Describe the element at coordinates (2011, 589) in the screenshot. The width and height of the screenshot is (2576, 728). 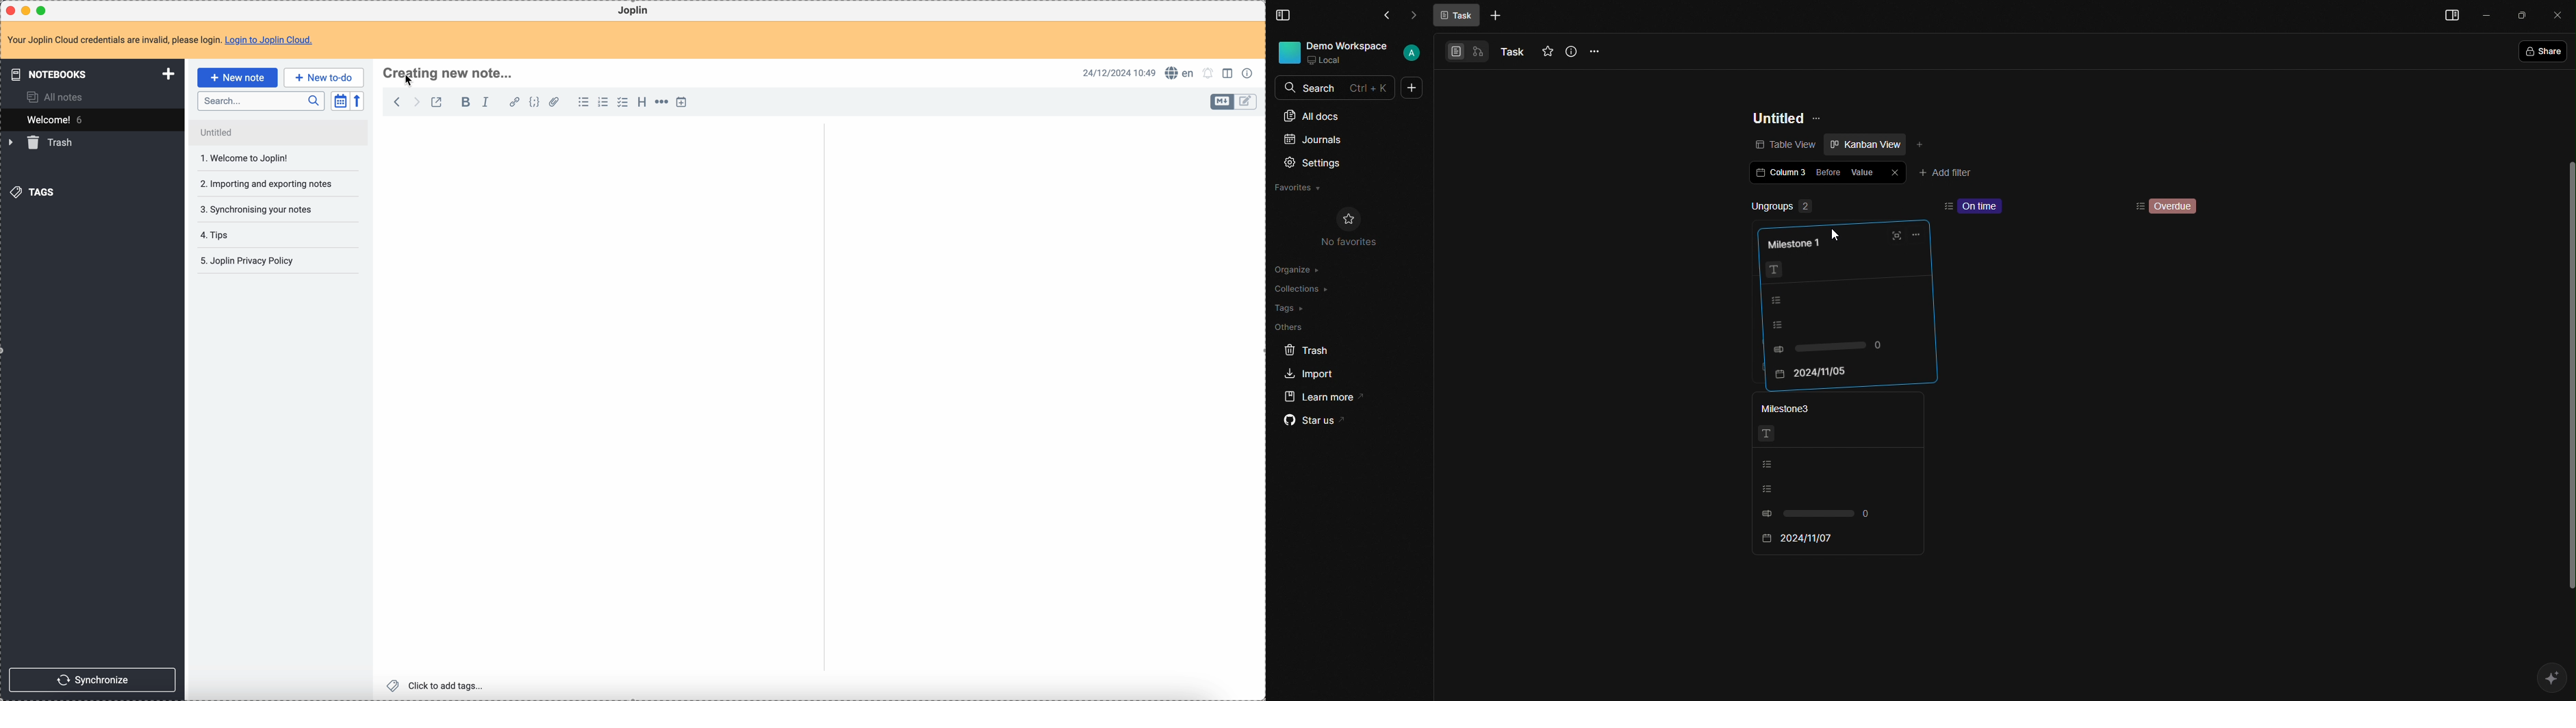
I see `scroll` at that location.